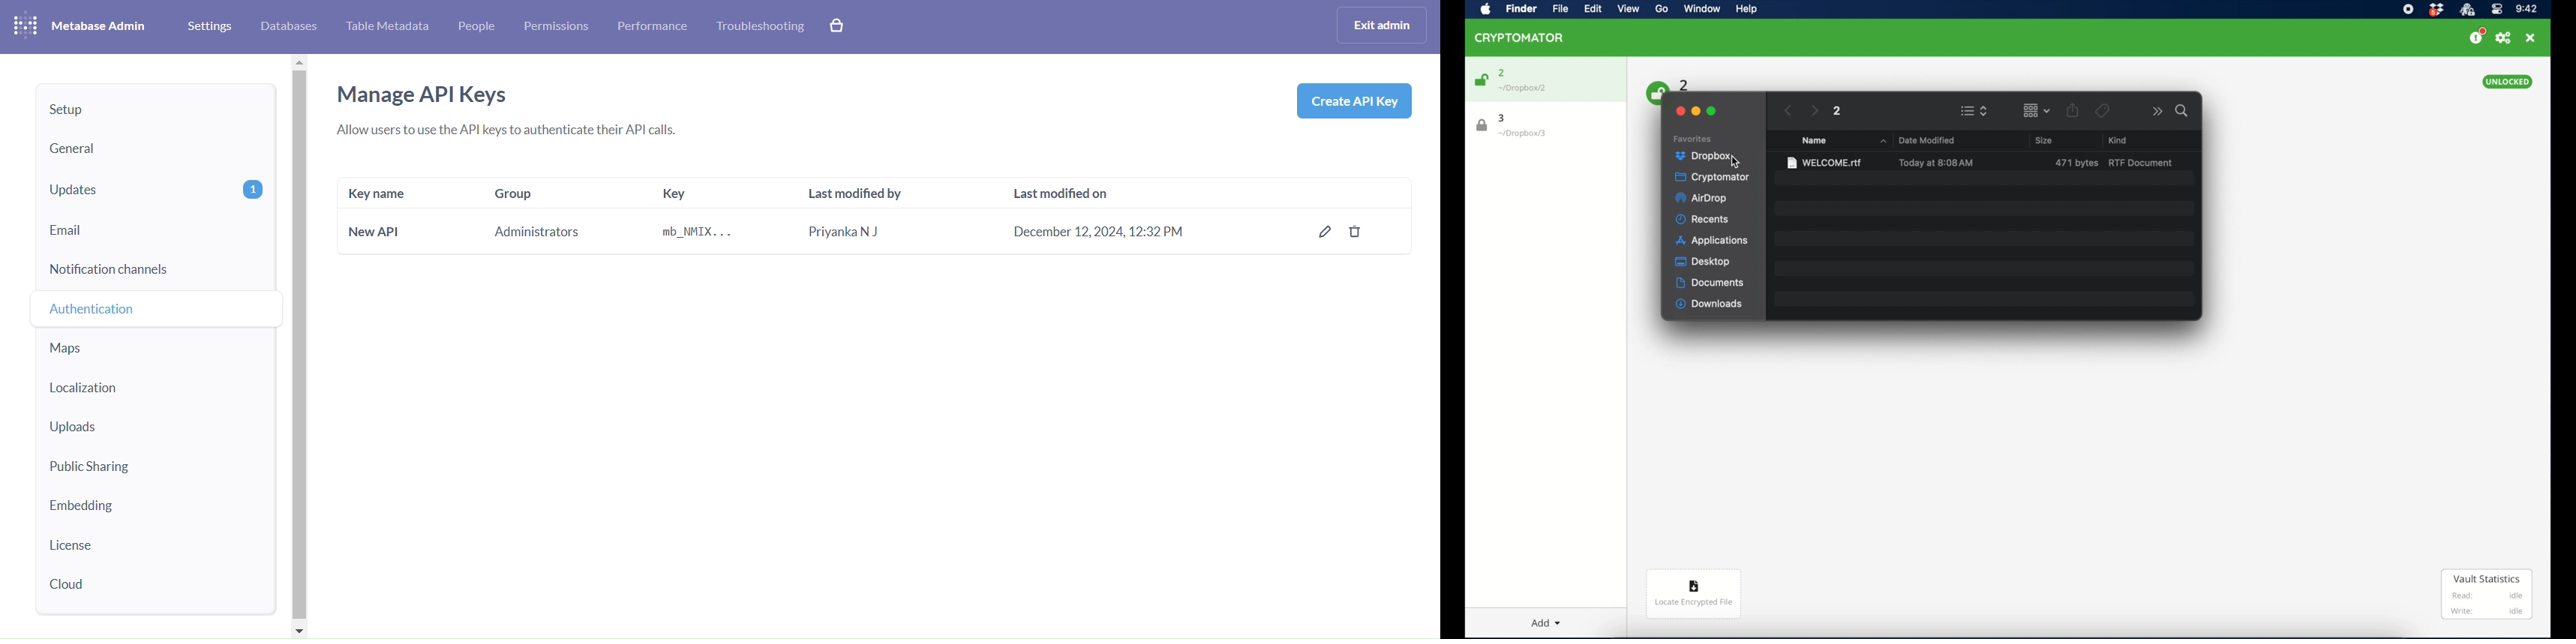 This screenshot has height=644, width=2576. Describe the element at coordinates (761, 28) in the screenshot. I see `troubleshooting` at that location.